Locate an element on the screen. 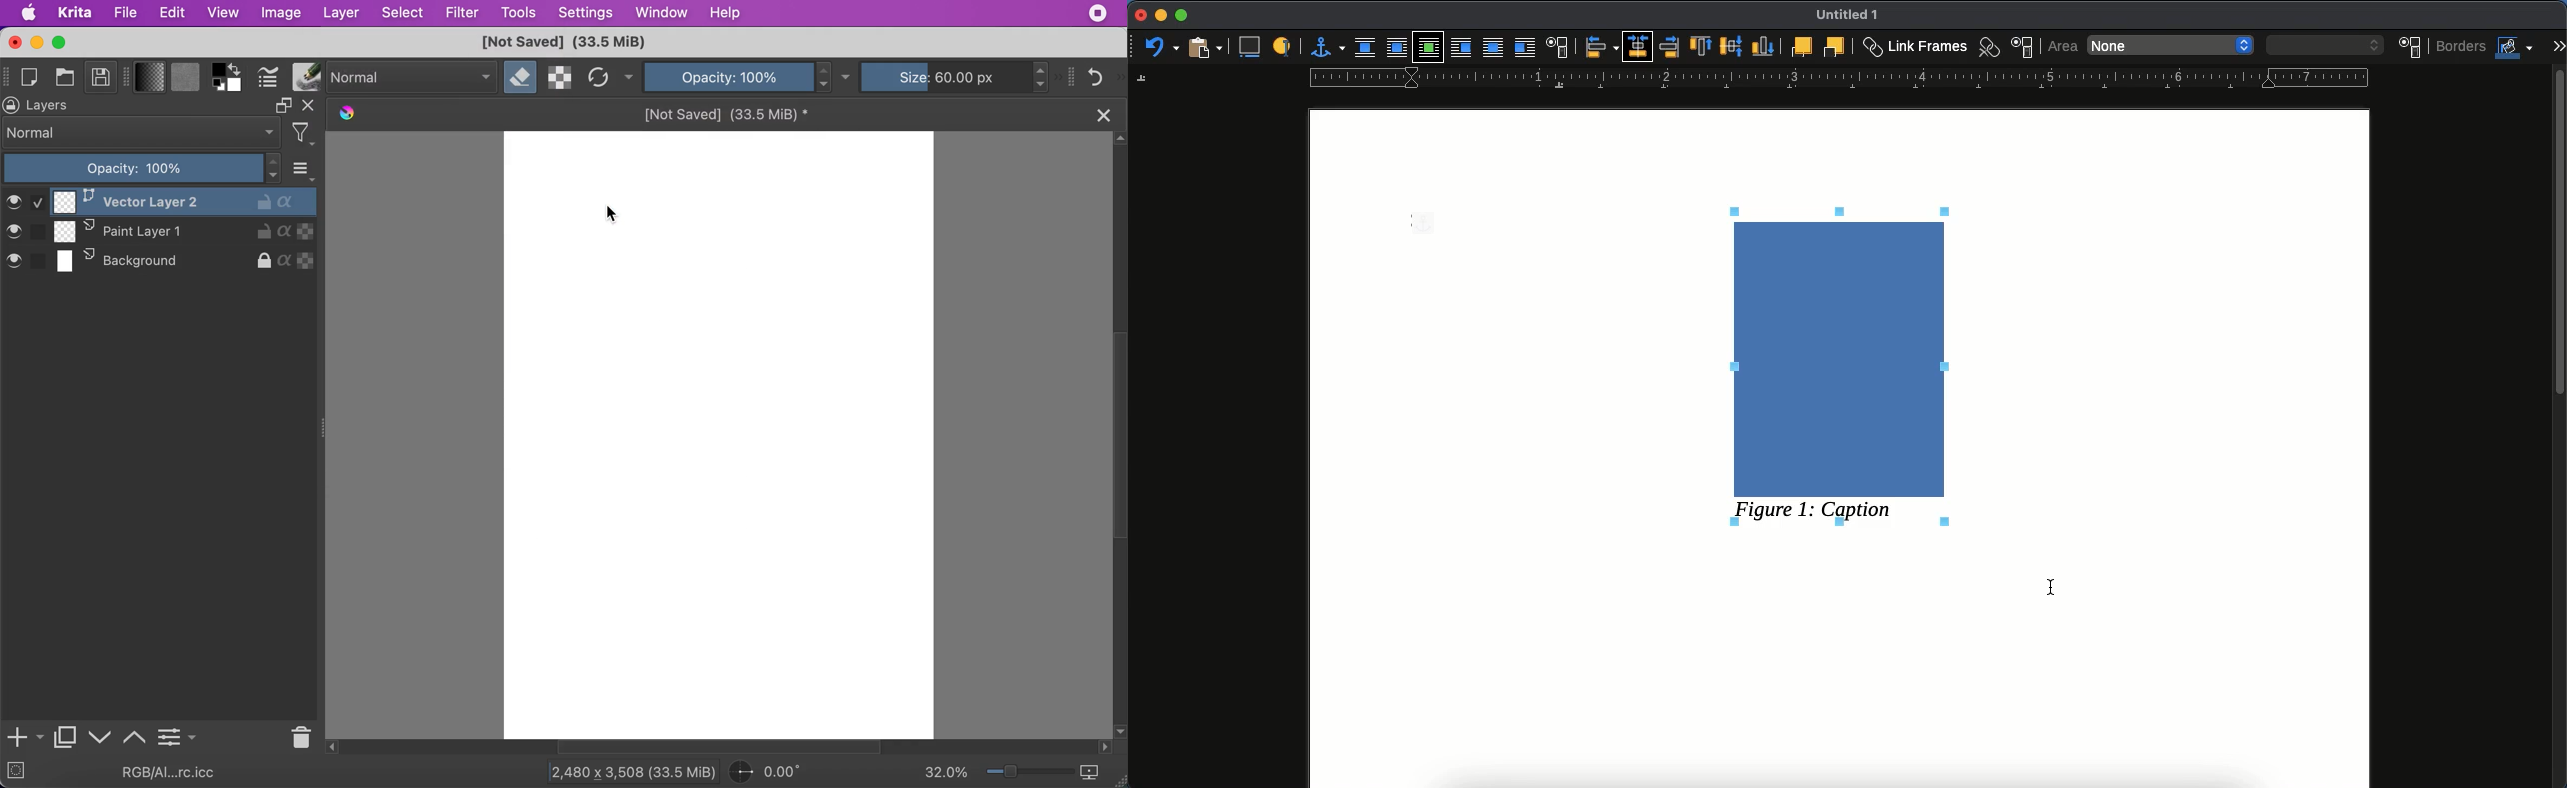  set foreground and background color is located at coordinates (219, 86).